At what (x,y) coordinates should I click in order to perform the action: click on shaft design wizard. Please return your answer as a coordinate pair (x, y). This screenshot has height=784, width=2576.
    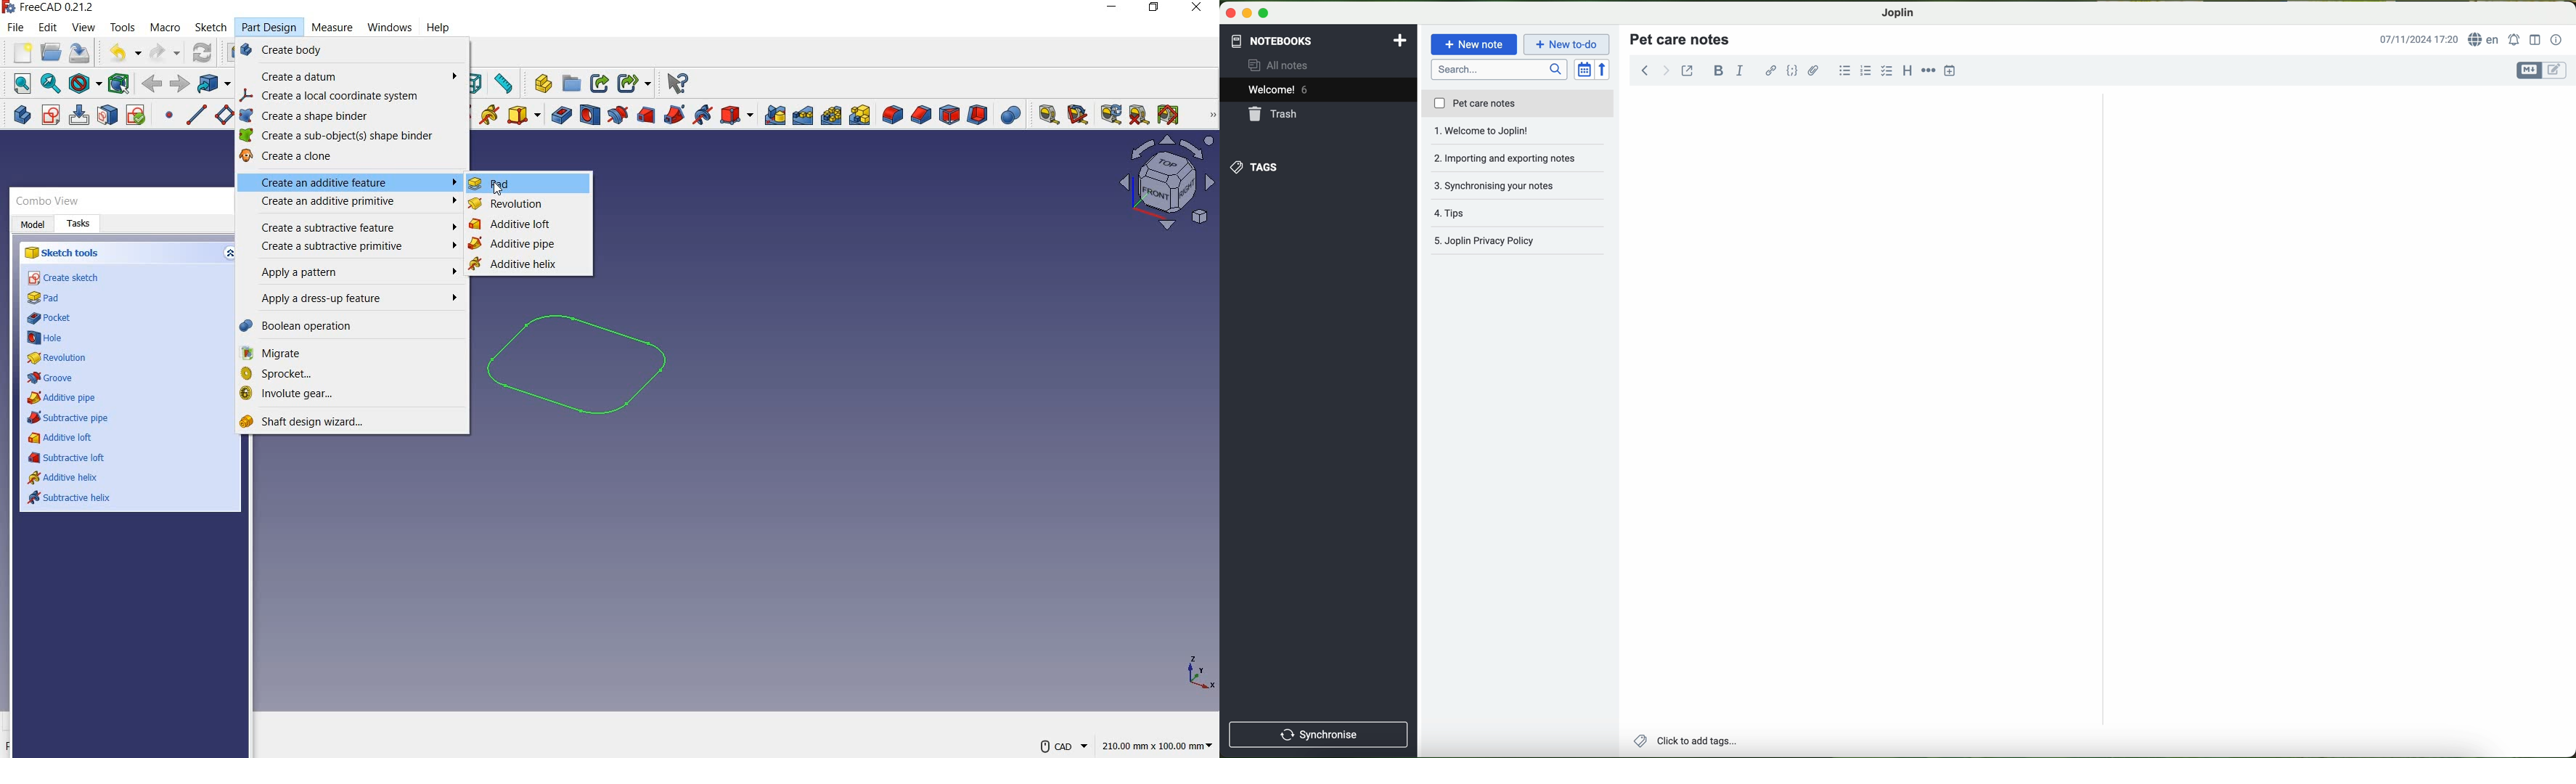
    Looking at the image, I should click on (313, 421).